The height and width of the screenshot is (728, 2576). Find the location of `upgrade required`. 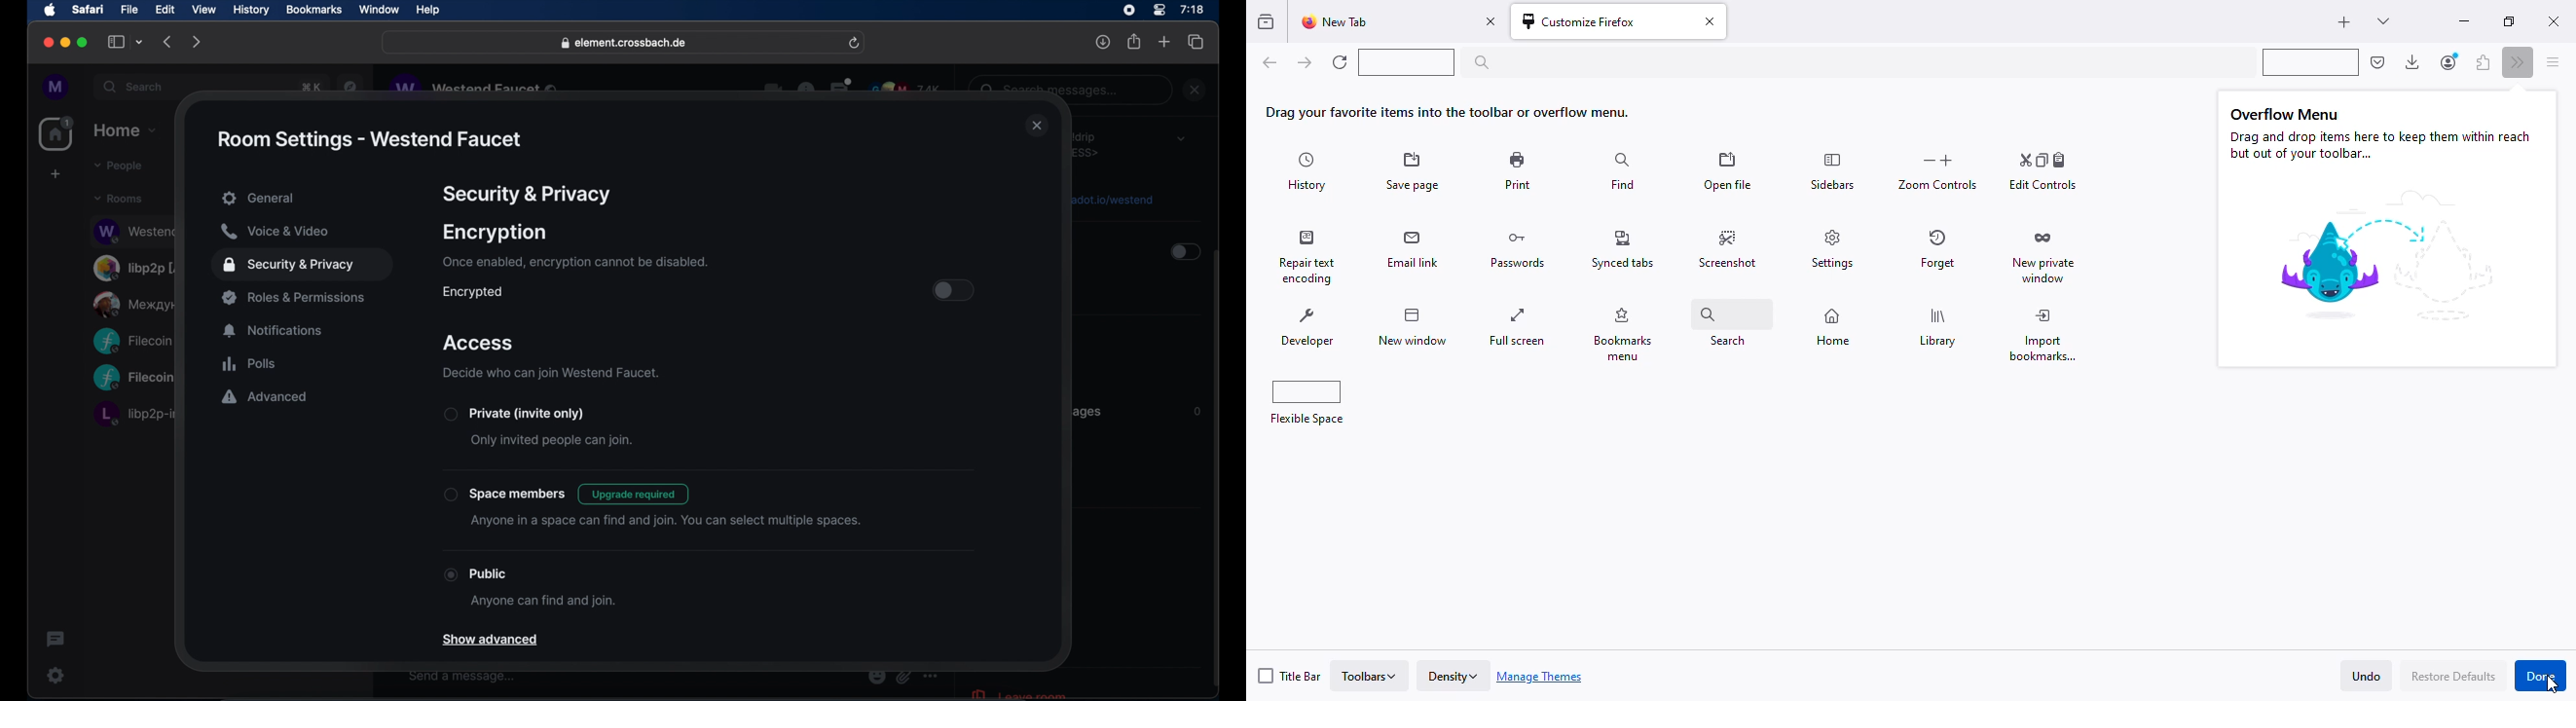

upgrade required is located at coordinates (635, 494).